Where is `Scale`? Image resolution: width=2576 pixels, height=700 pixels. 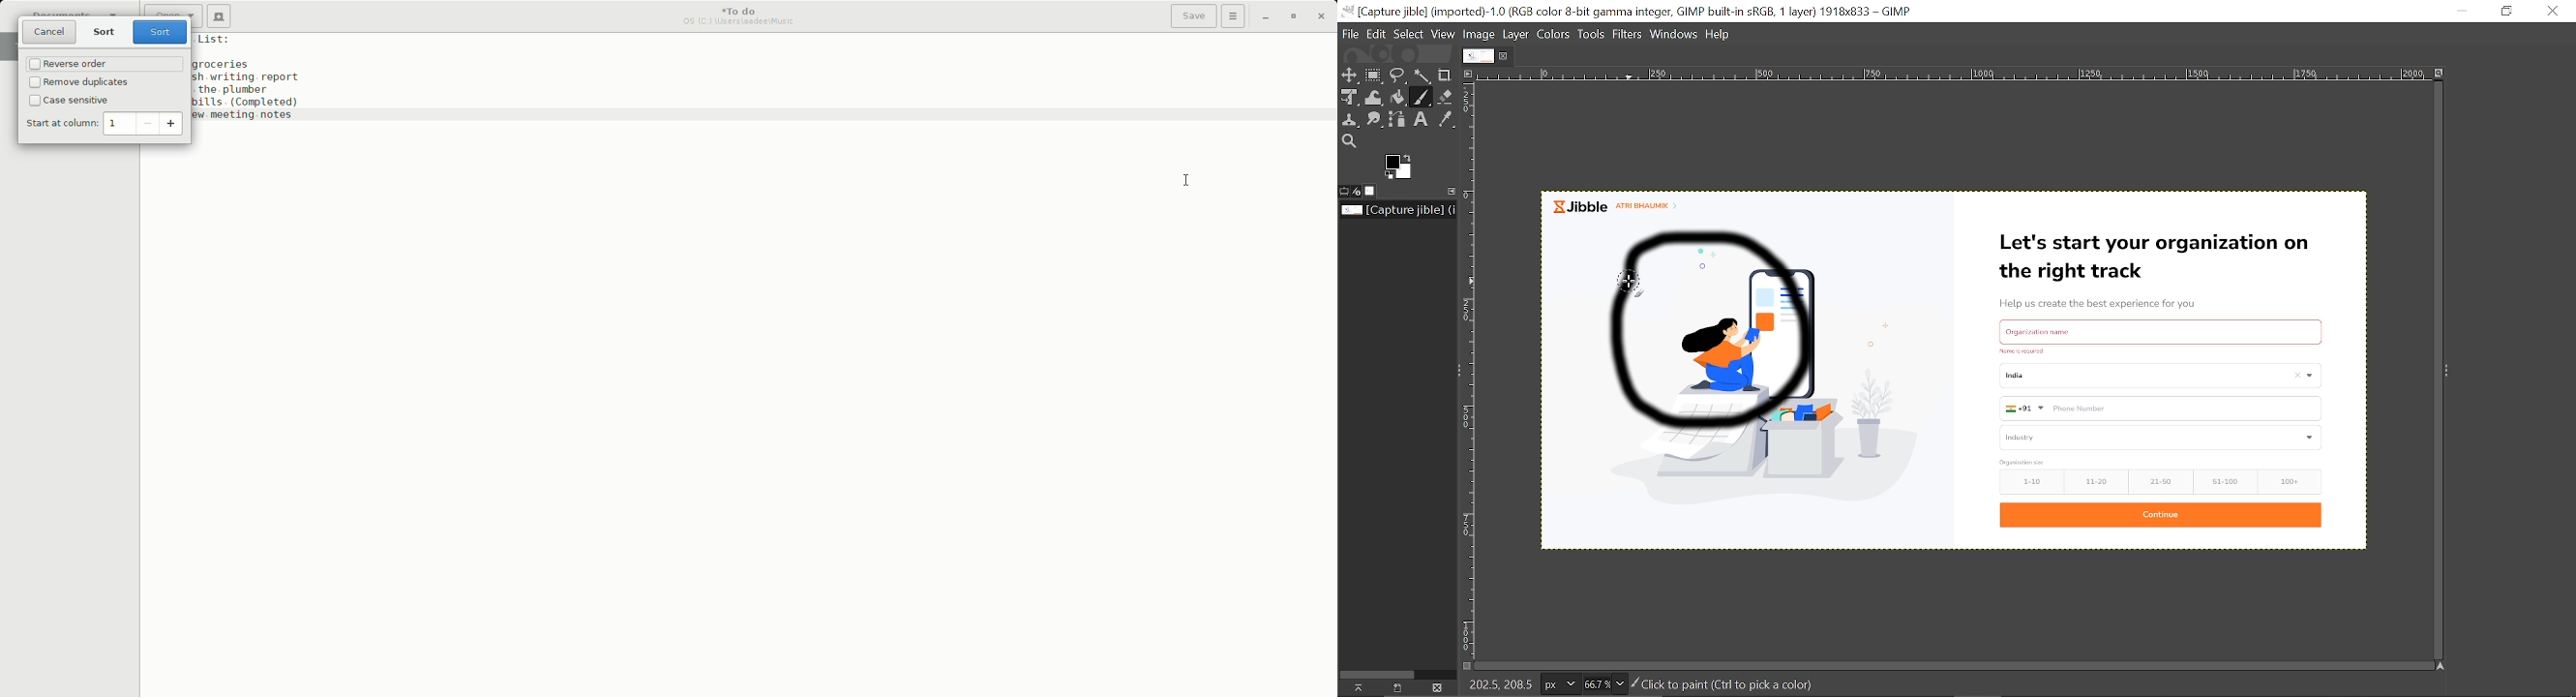
Scale is located at coordinates (1471, 376).